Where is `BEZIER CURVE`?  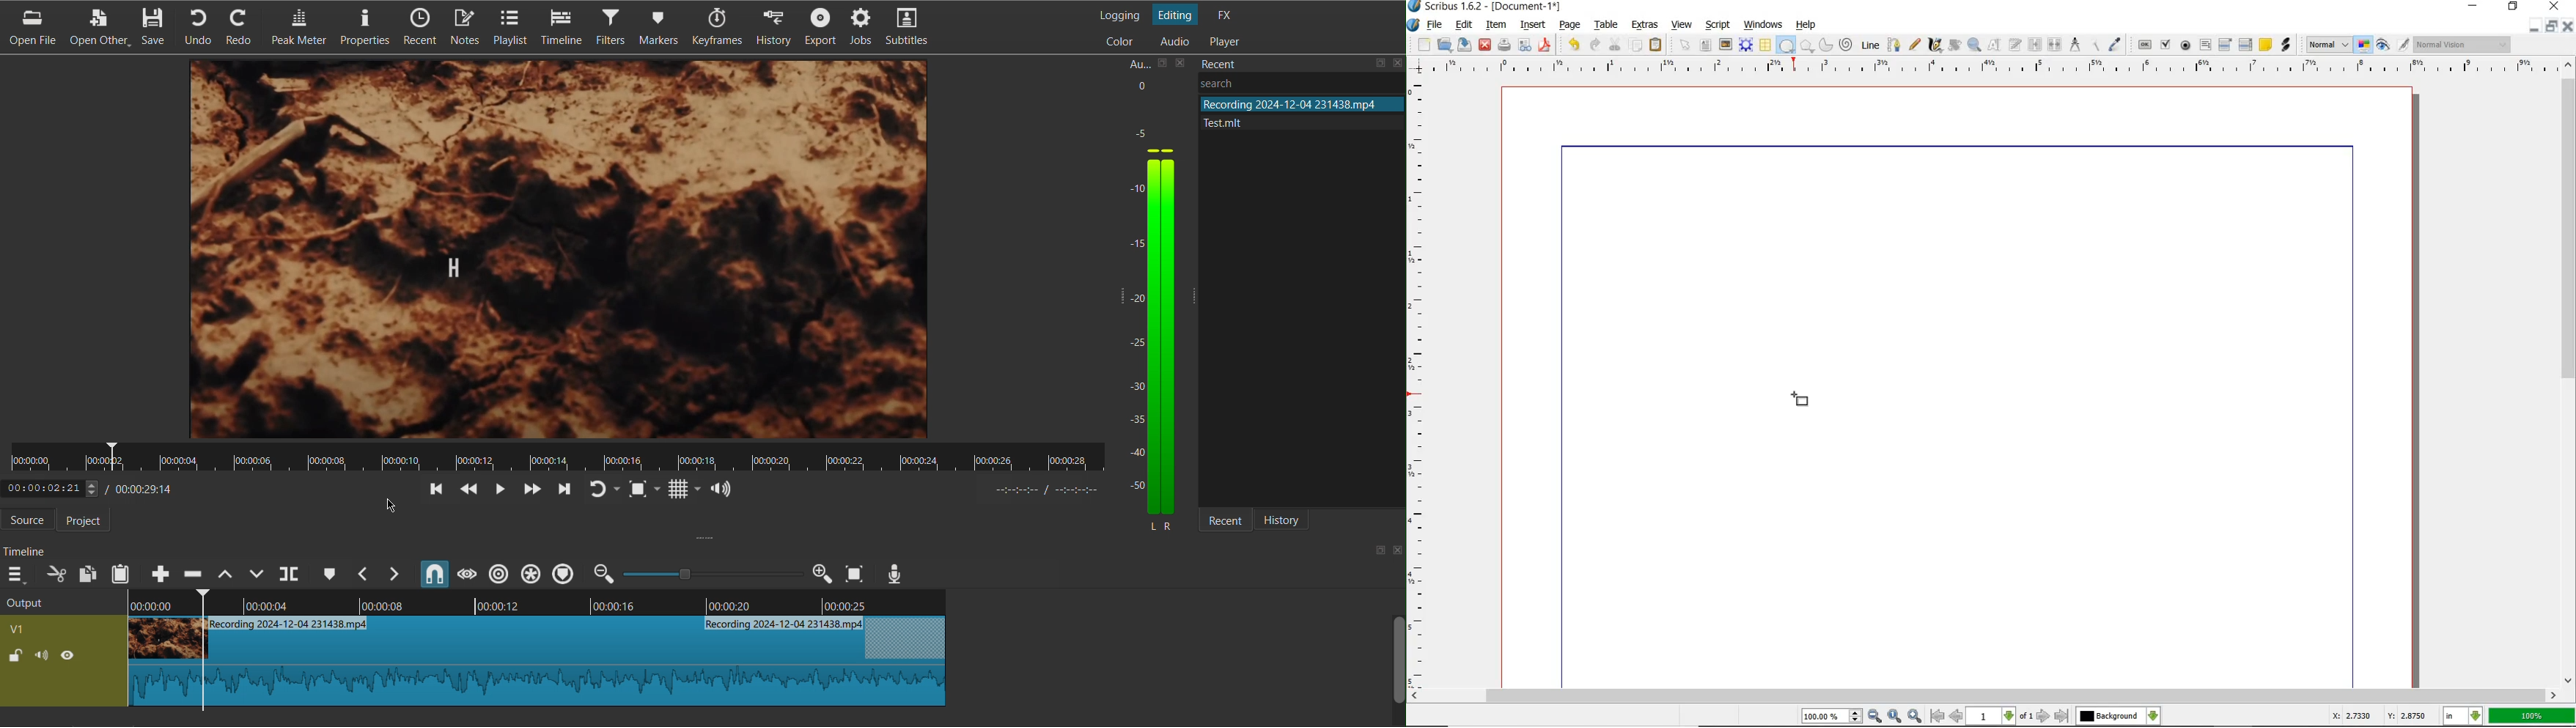 BEZIER CURVE is located at coordinates (1894, 45).